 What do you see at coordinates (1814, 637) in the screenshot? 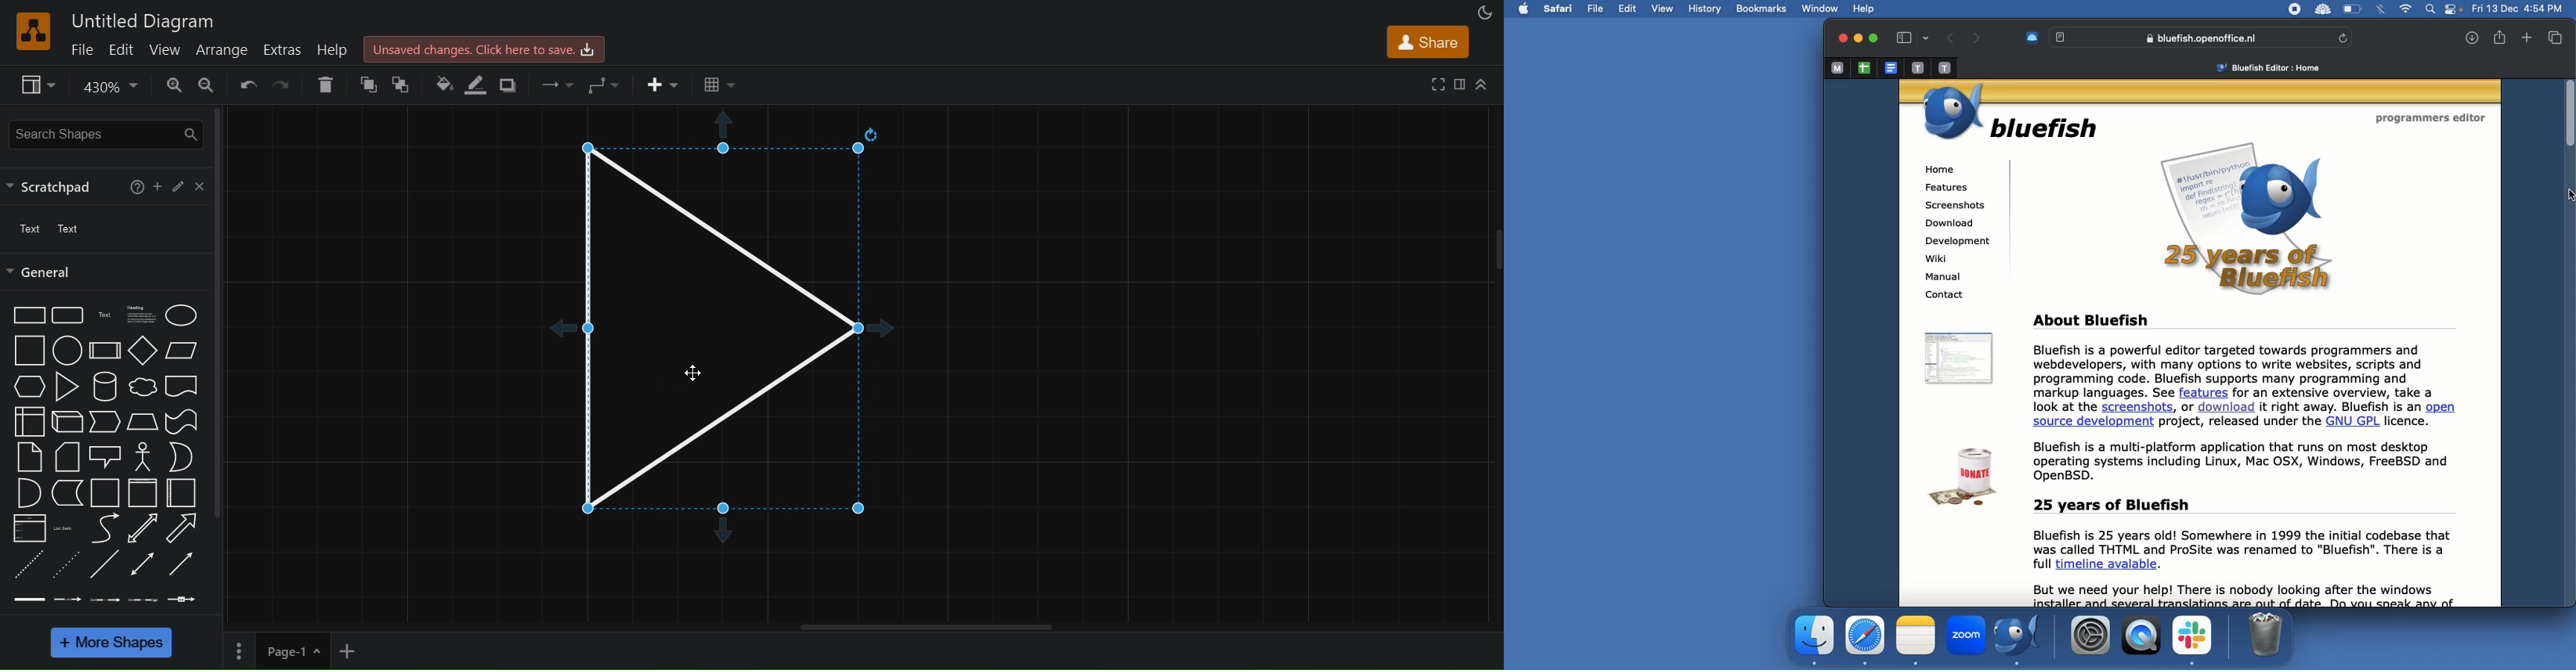
I see `Application` at bounding box center [1814, 637].